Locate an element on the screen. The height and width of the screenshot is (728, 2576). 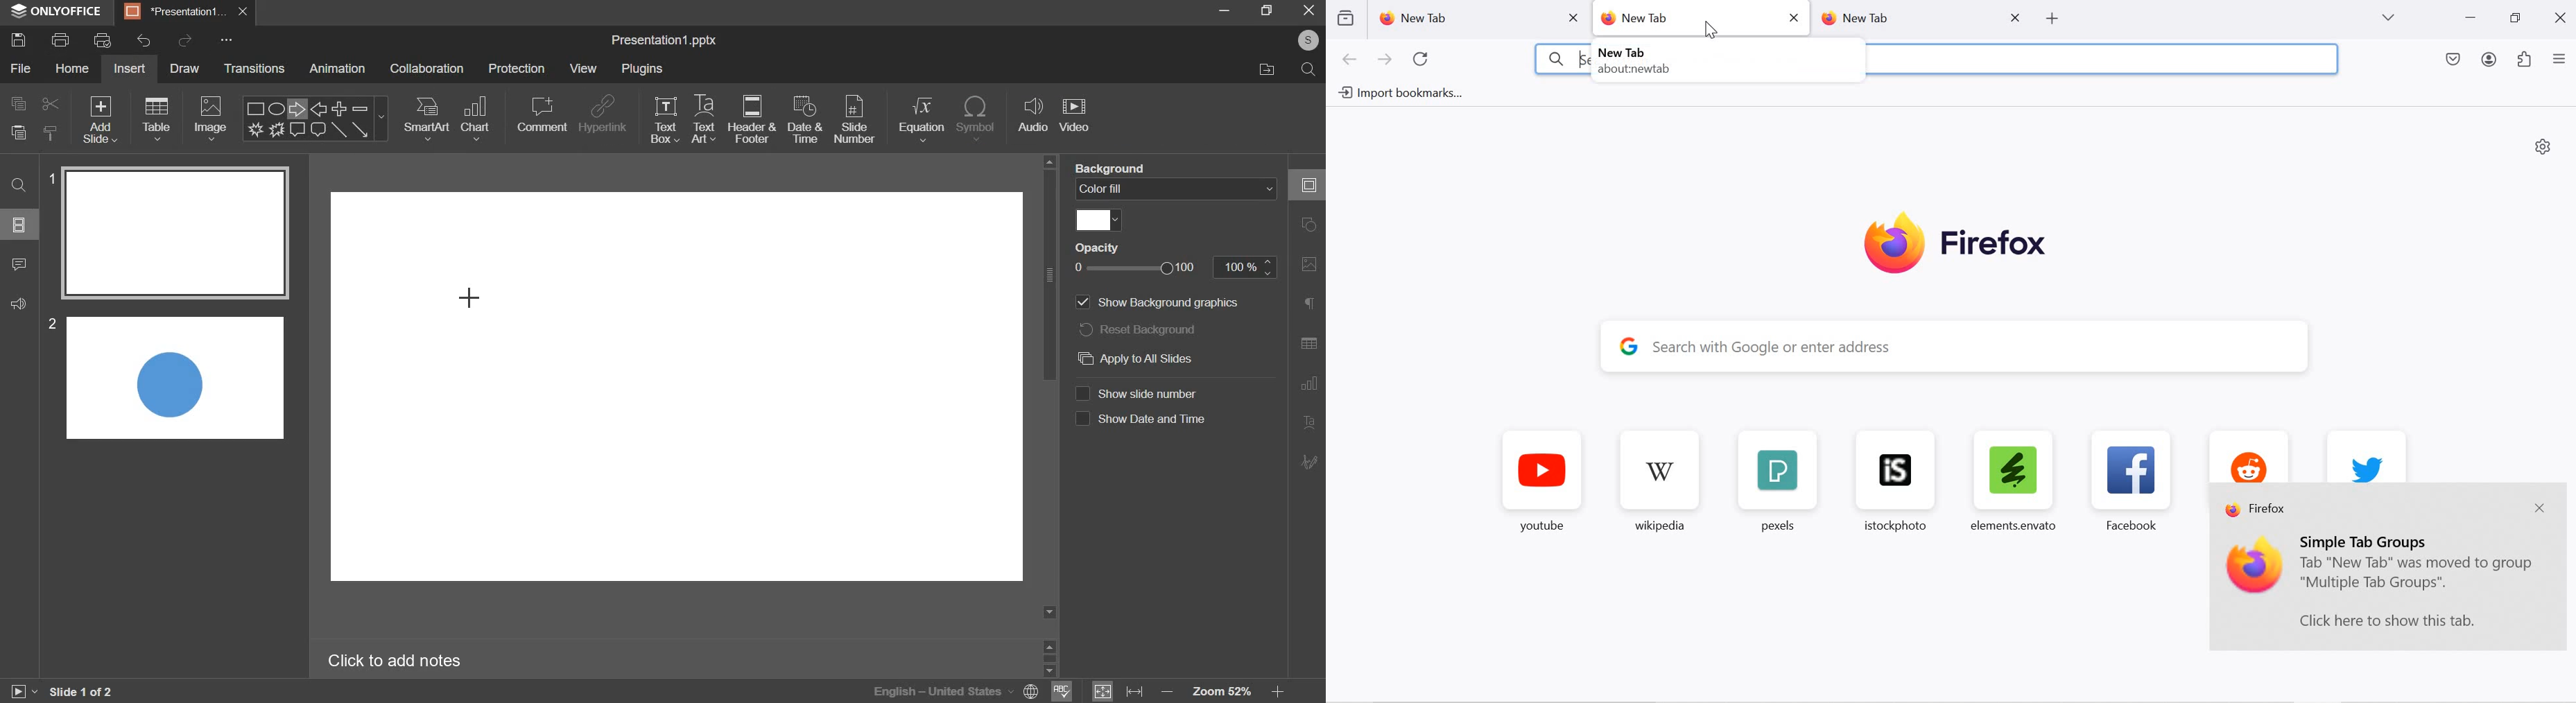
Click to add notes is located at coordinates (396, 659).